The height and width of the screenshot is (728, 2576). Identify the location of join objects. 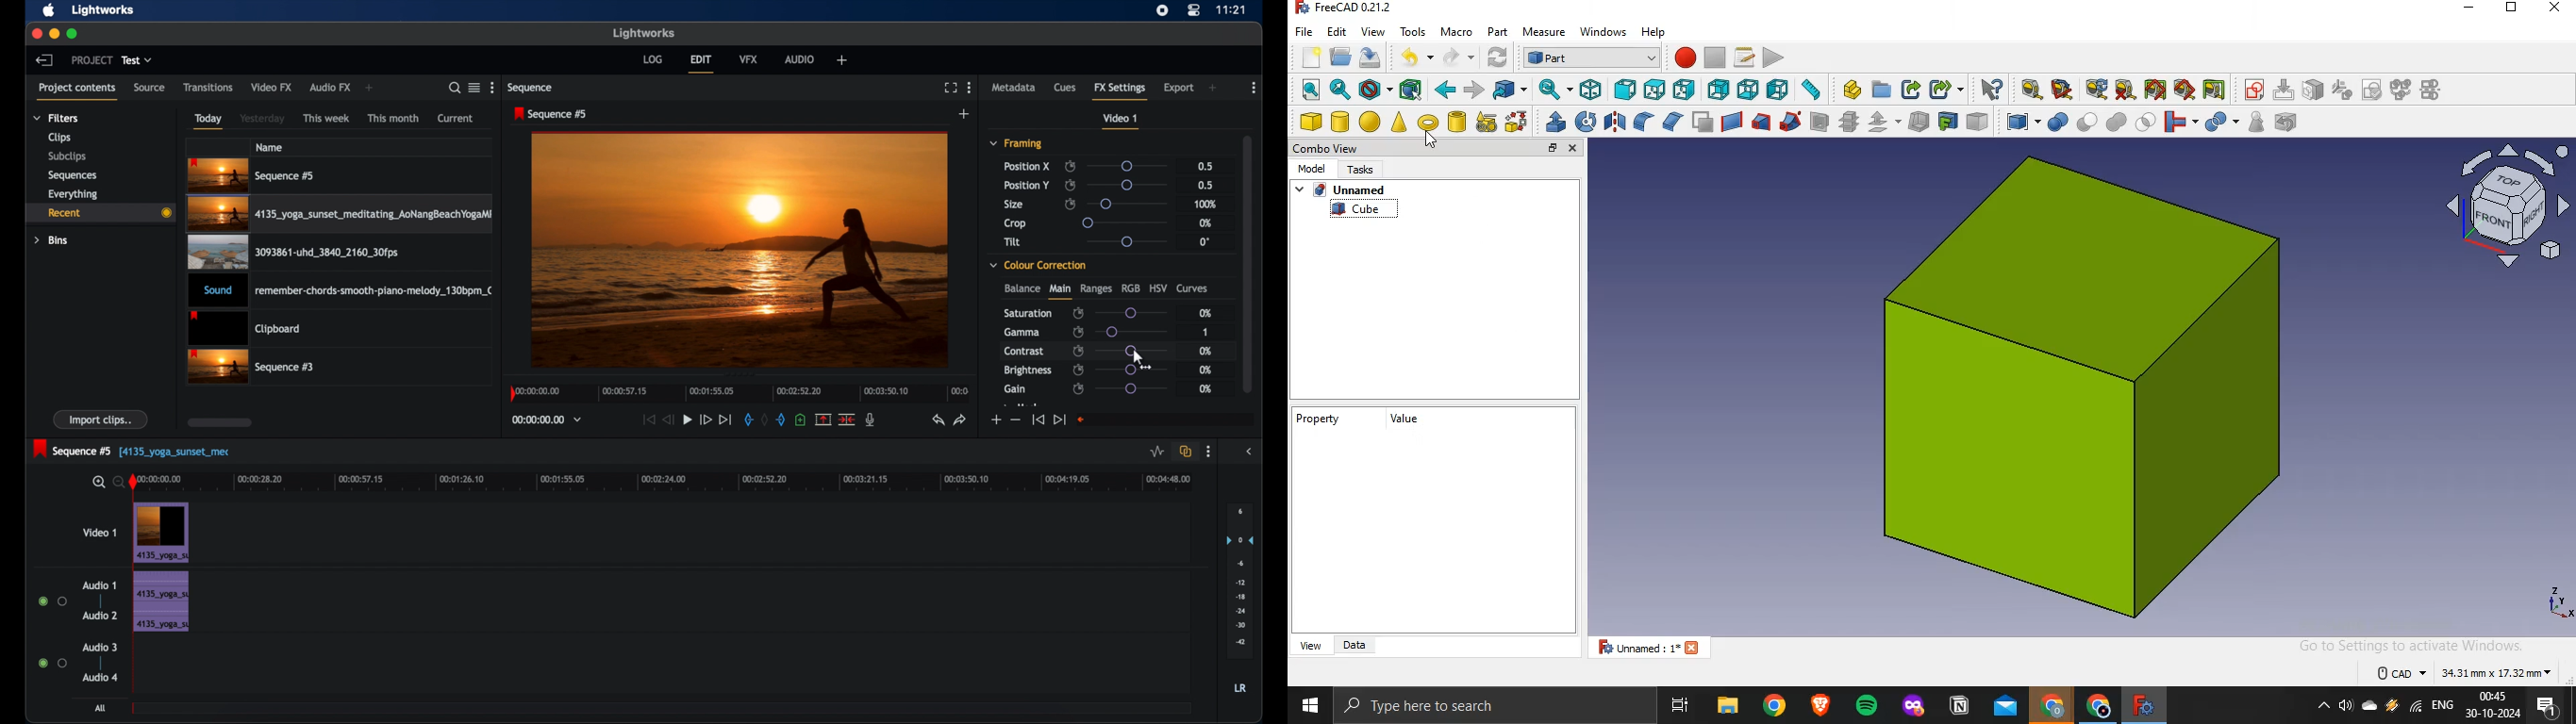
(2178, 120).